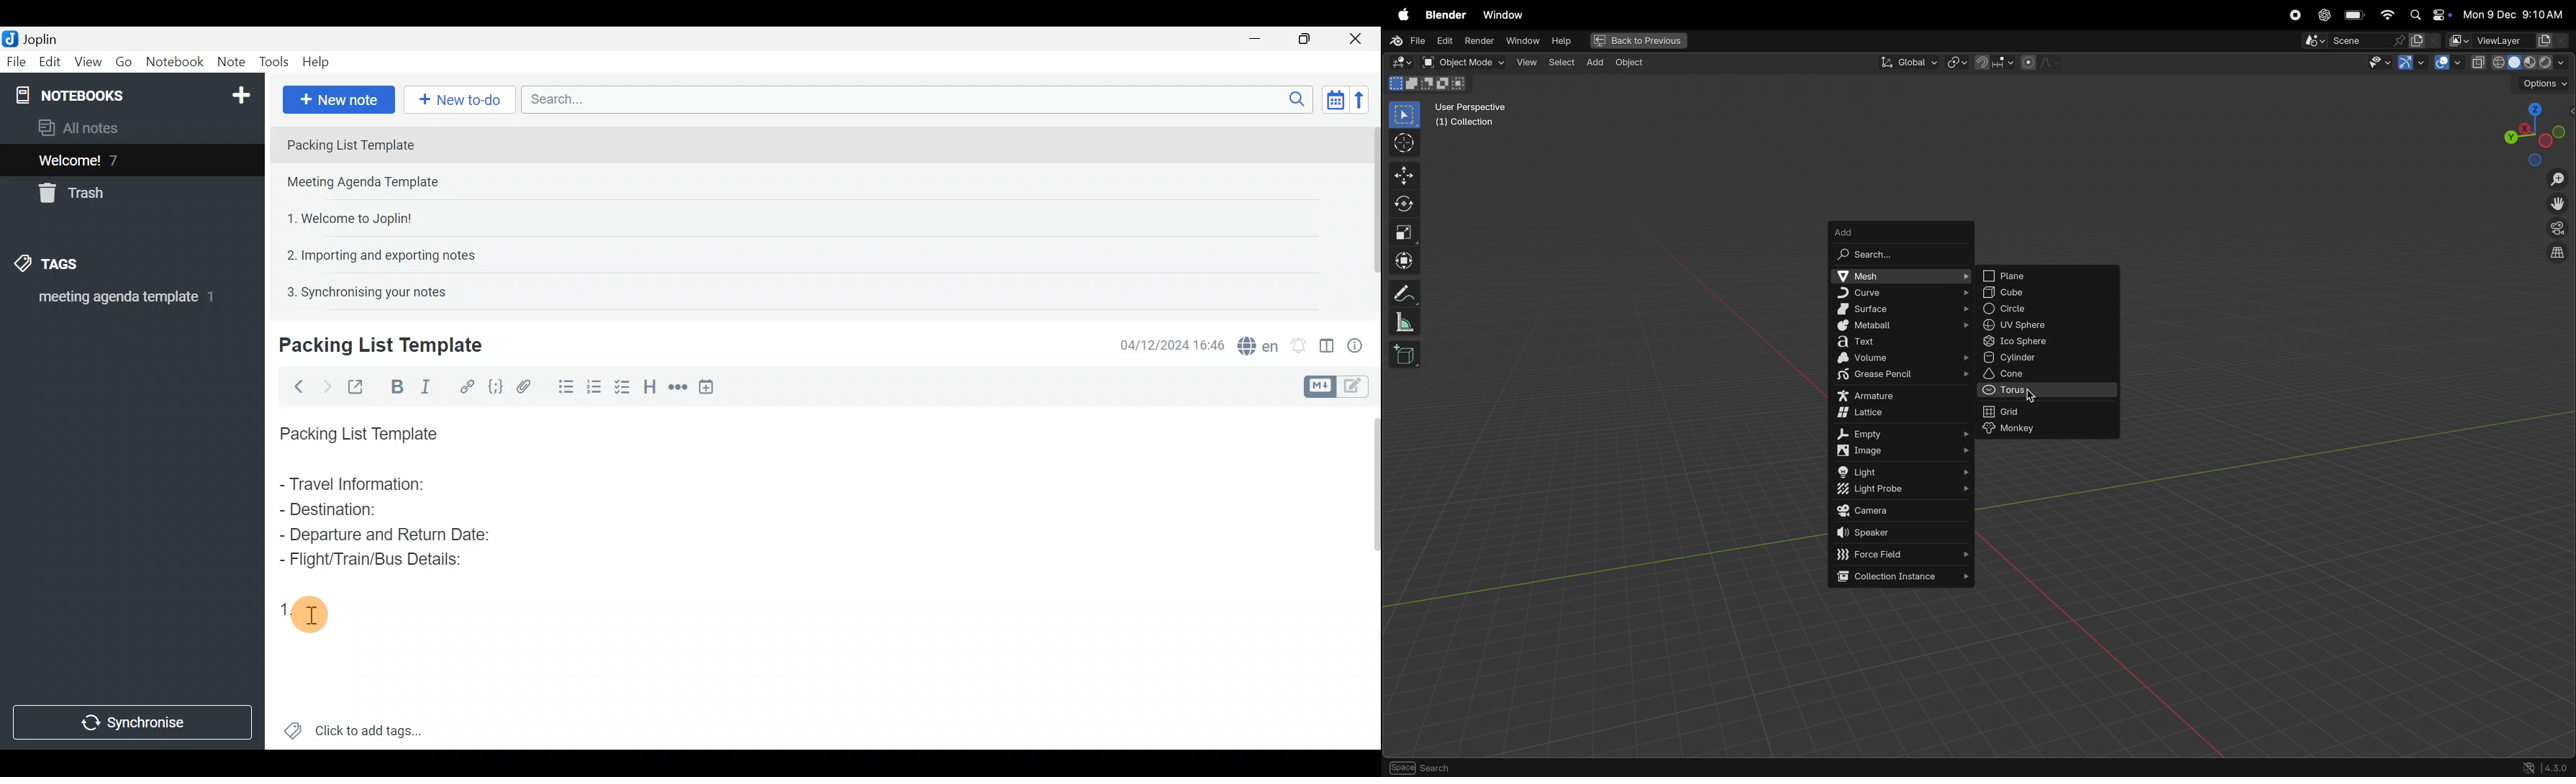 This screenshot has width=2576, height=784. What do you see at coordinates (276, 63) in the screenshot?
I see `Tools` at bounding box center [276, 63].